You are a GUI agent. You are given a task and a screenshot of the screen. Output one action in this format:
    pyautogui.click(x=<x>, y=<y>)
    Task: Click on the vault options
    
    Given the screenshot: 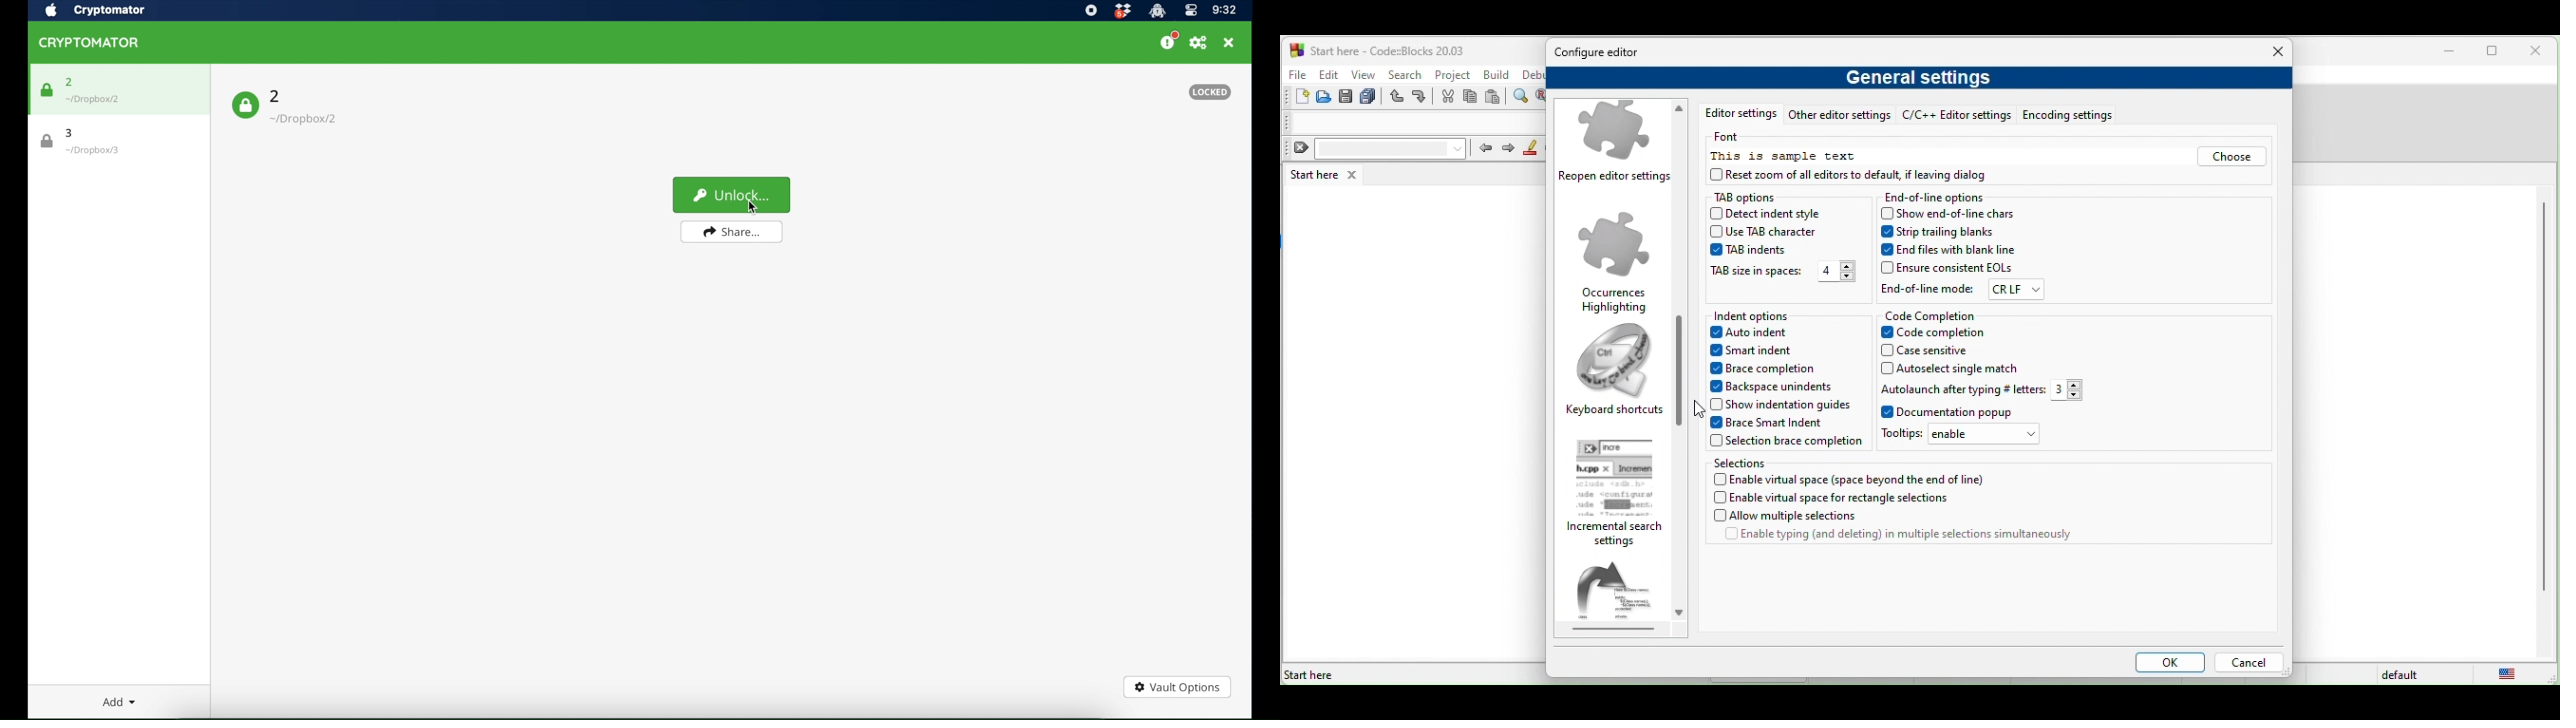 What is the action you would take?
    pyautogui.click(x=1177, y=686)
    